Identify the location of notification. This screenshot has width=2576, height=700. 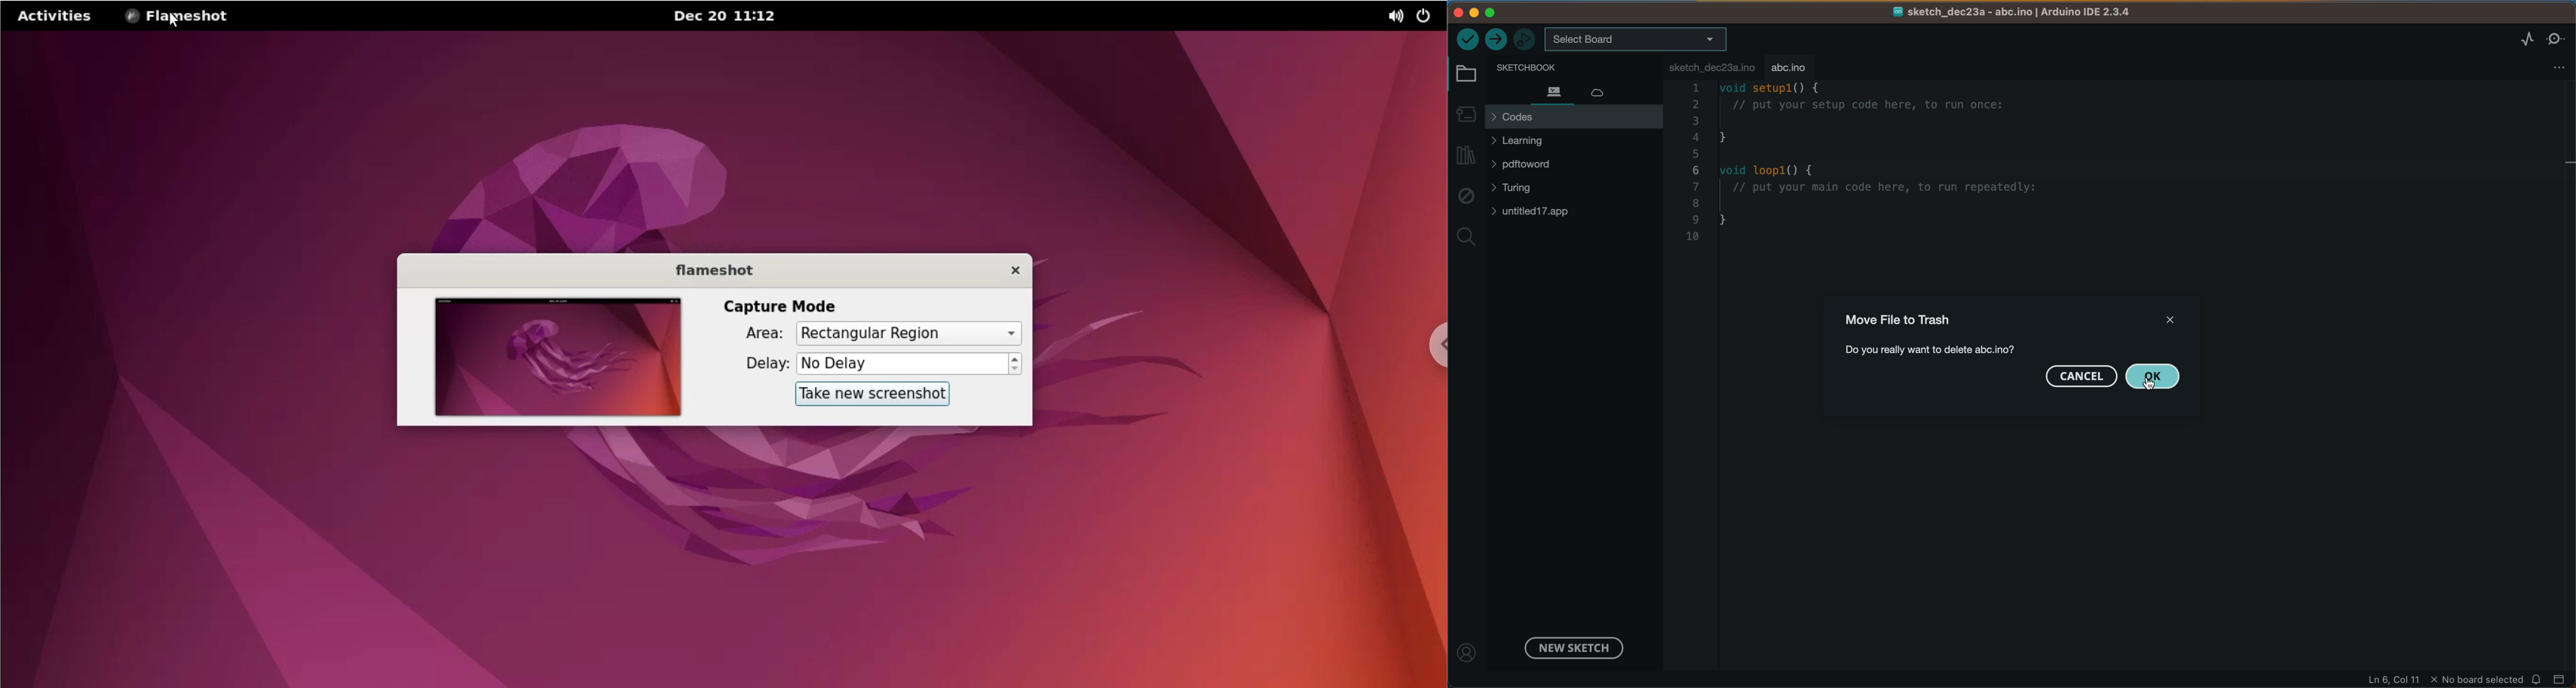
(2538, 679).